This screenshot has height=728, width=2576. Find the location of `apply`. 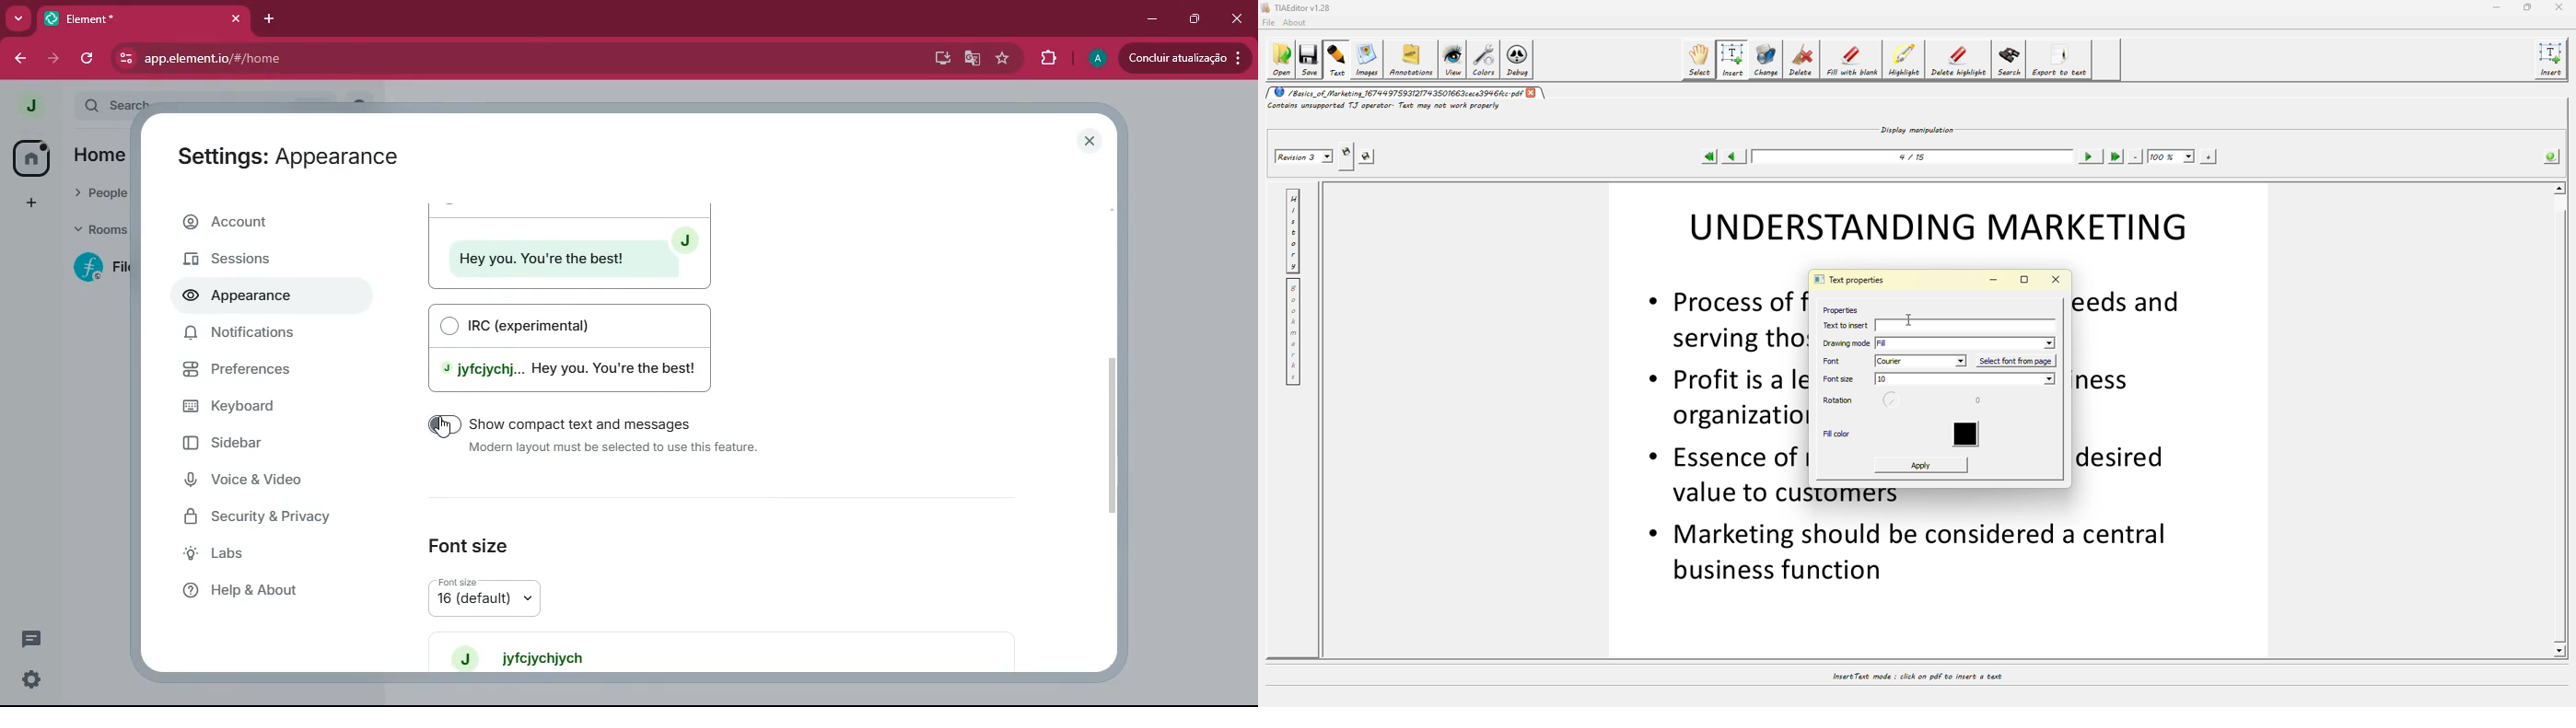

apply is located at coordinates (1923, 465).